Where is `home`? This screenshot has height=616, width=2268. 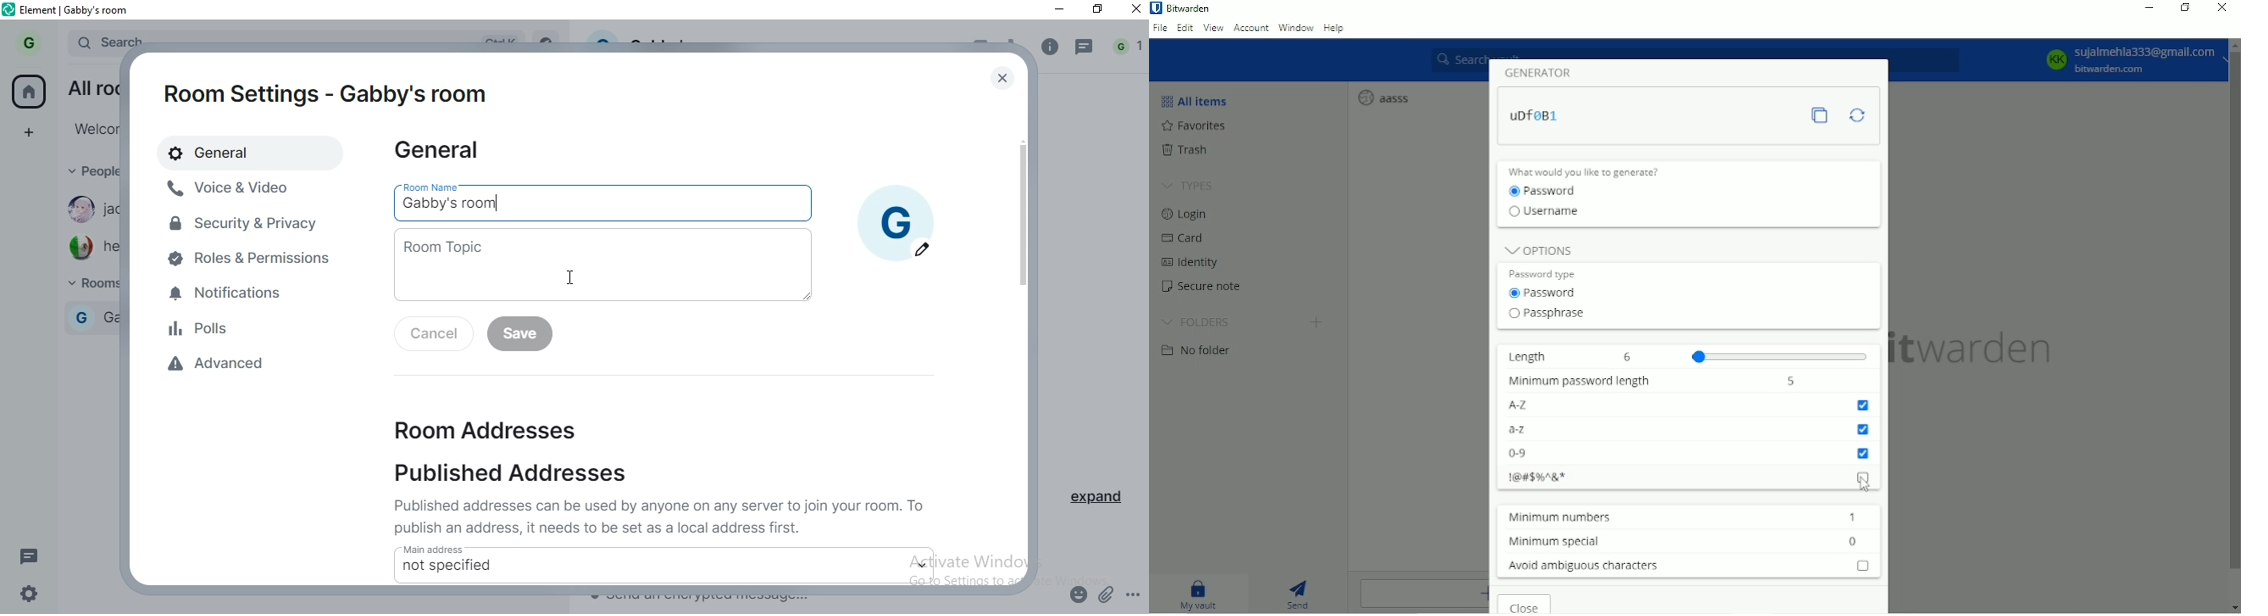 home is located at coordinates (30, 91).